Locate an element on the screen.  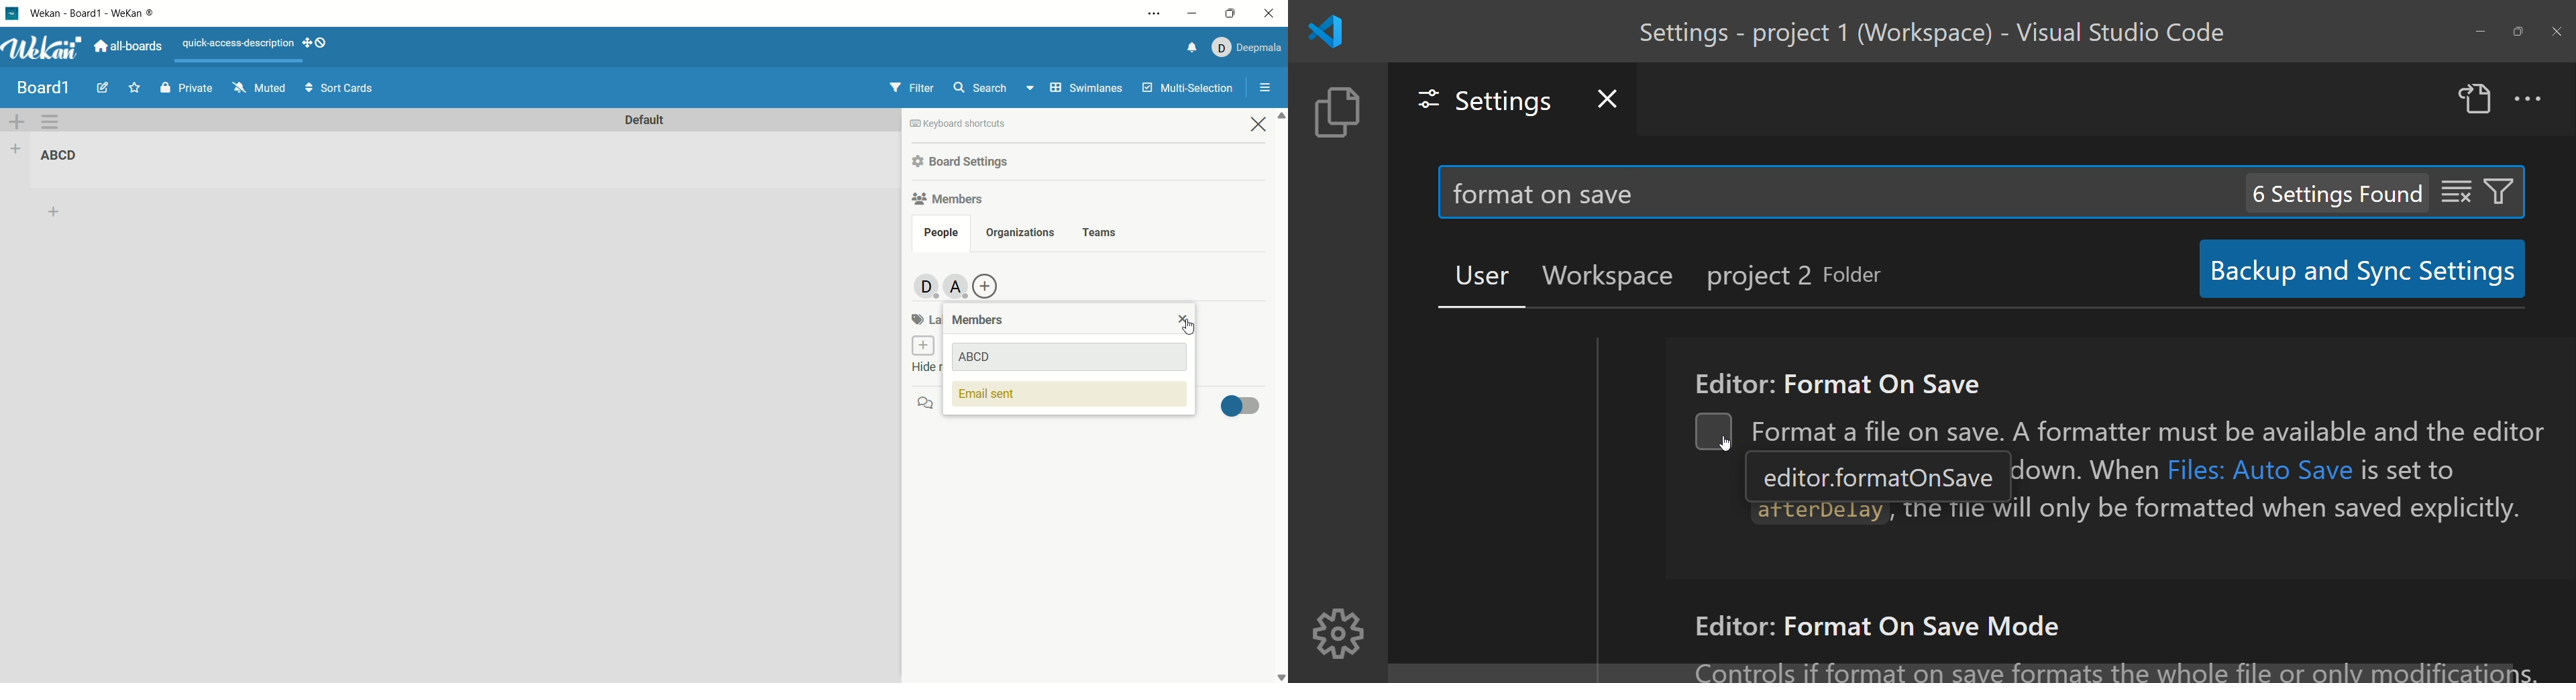
open/close sidebar is located at coordinates (1266, 89).